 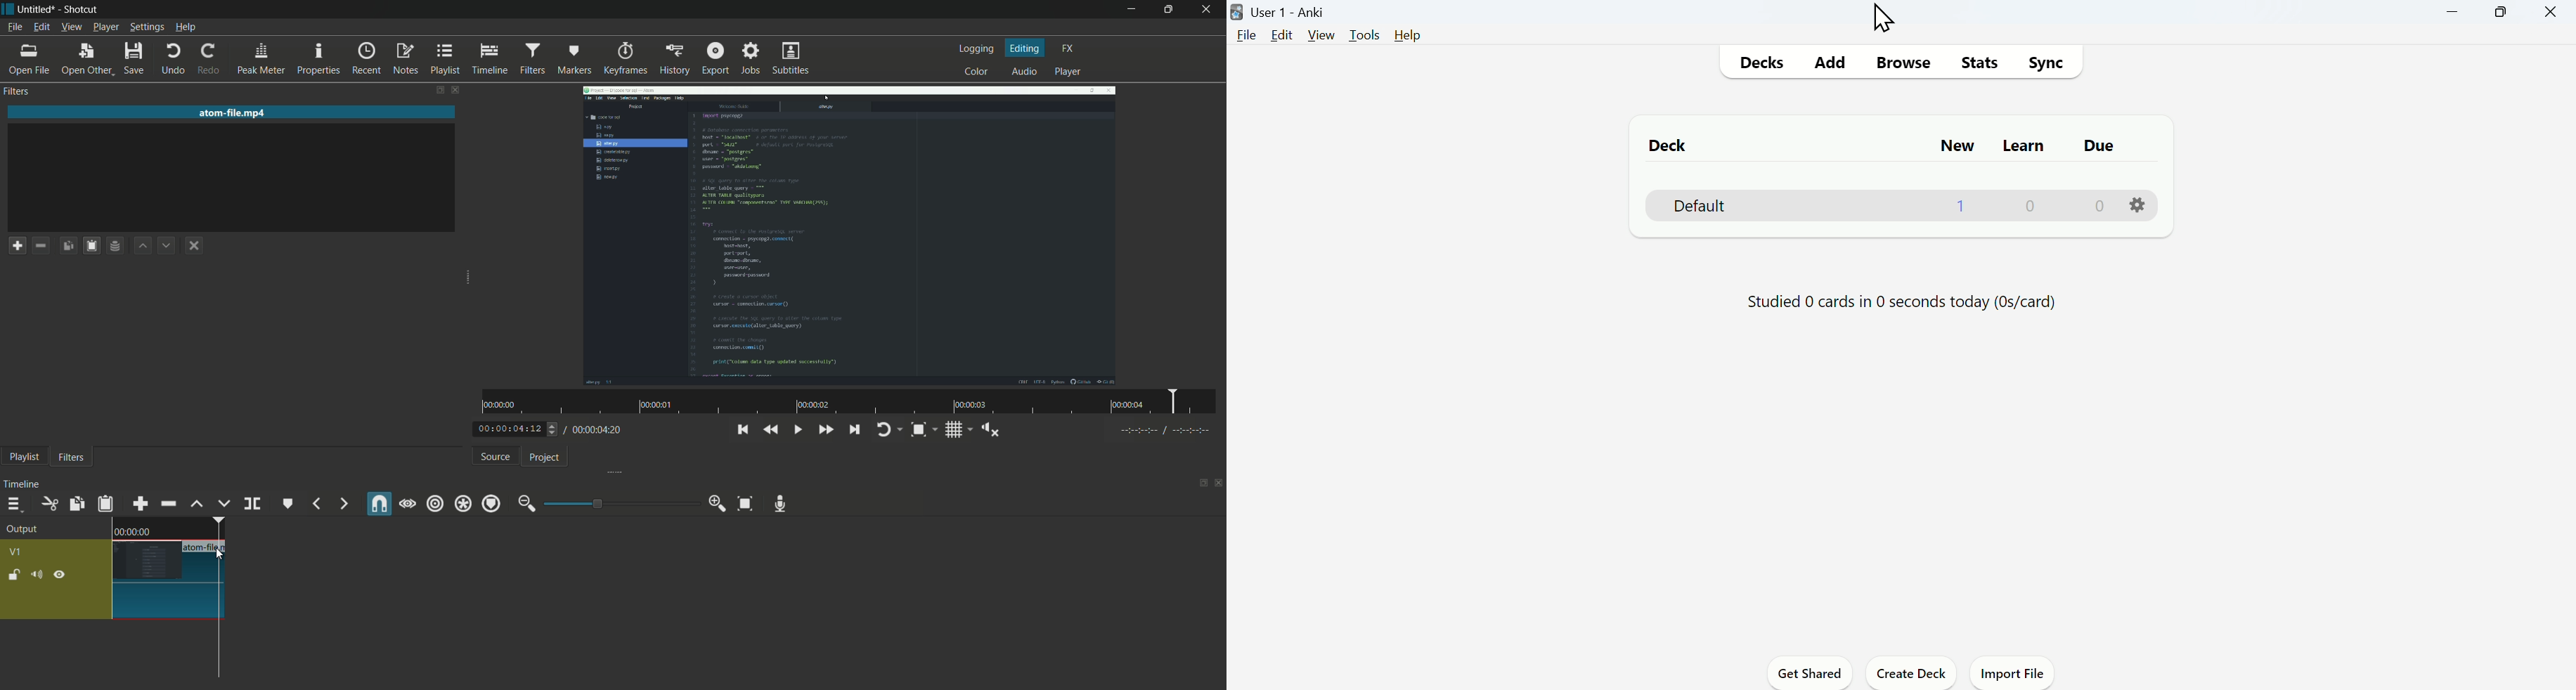 What do you see at coordinates (68, 247) in the screenshot?
I see `copy checked filters` at bounding box center [68, 247].